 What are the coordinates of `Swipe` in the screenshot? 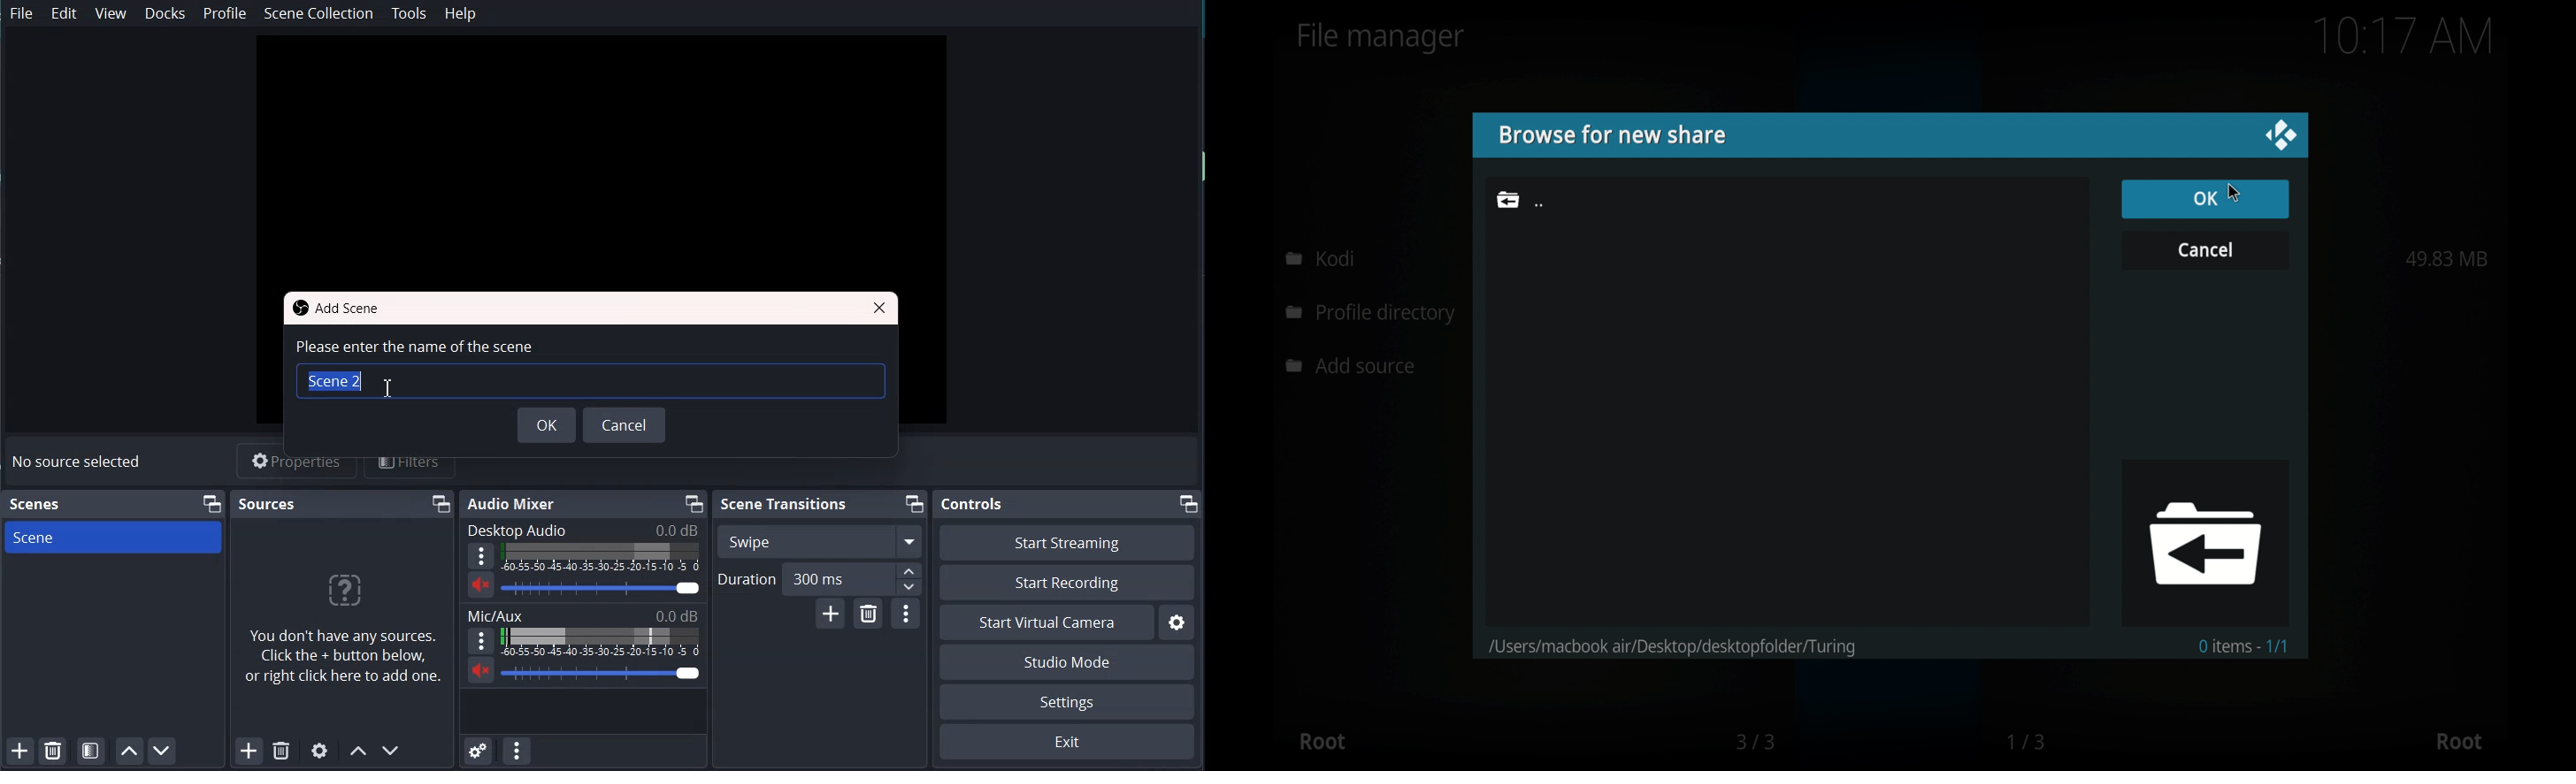 It's located at (819, 540).